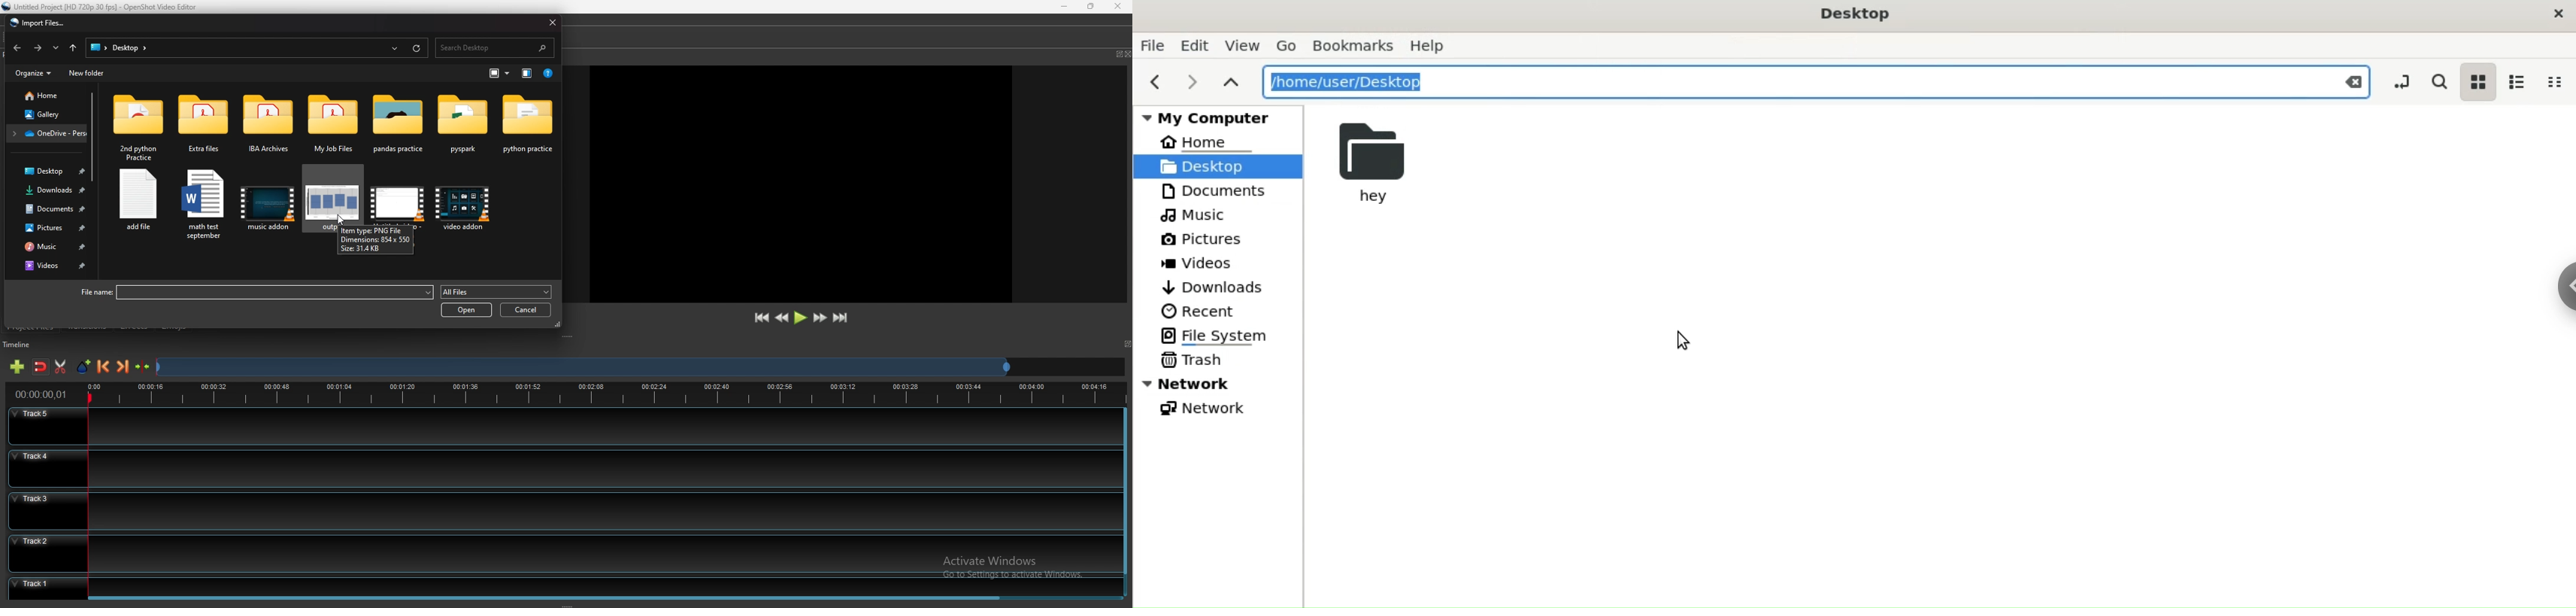 Image resolution: width=2576 pixels, height=616 pixels. What do you see at coordinates (582, 368) in the screenshot?
I see `seek` at bounding box center [582, 368].